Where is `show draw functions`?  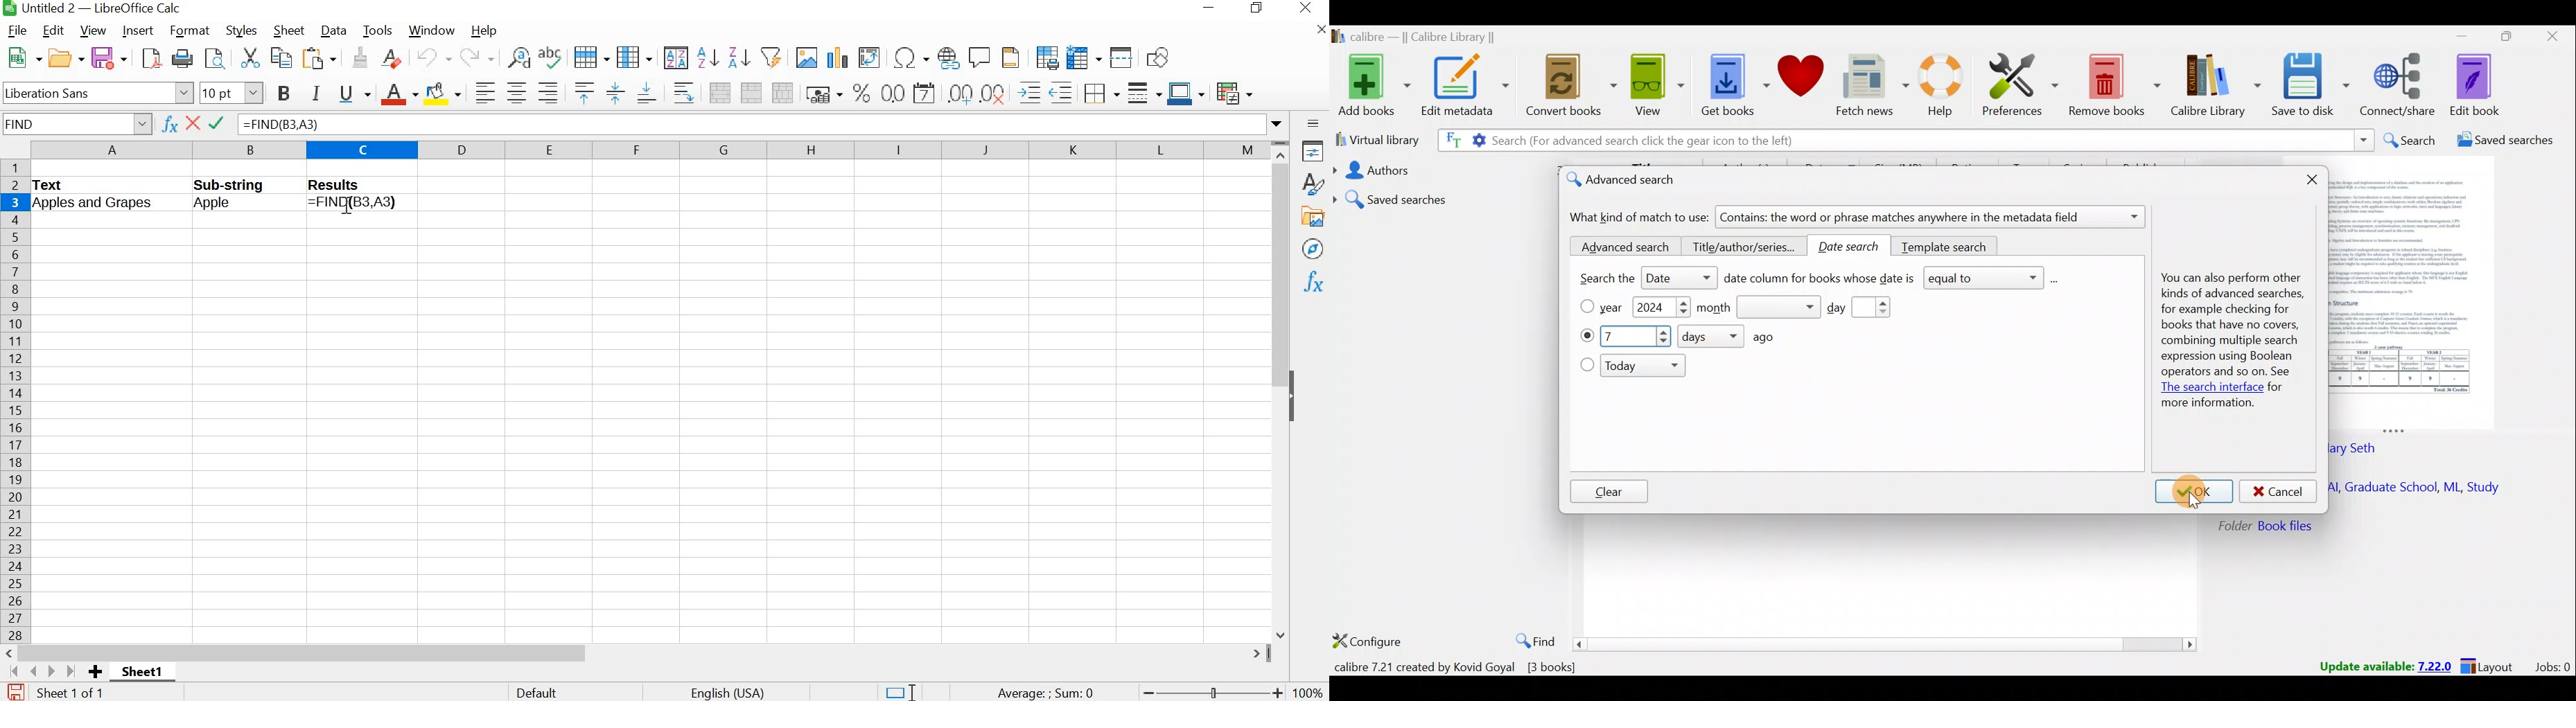
show draw functions is located at coordinates (1159, 57).